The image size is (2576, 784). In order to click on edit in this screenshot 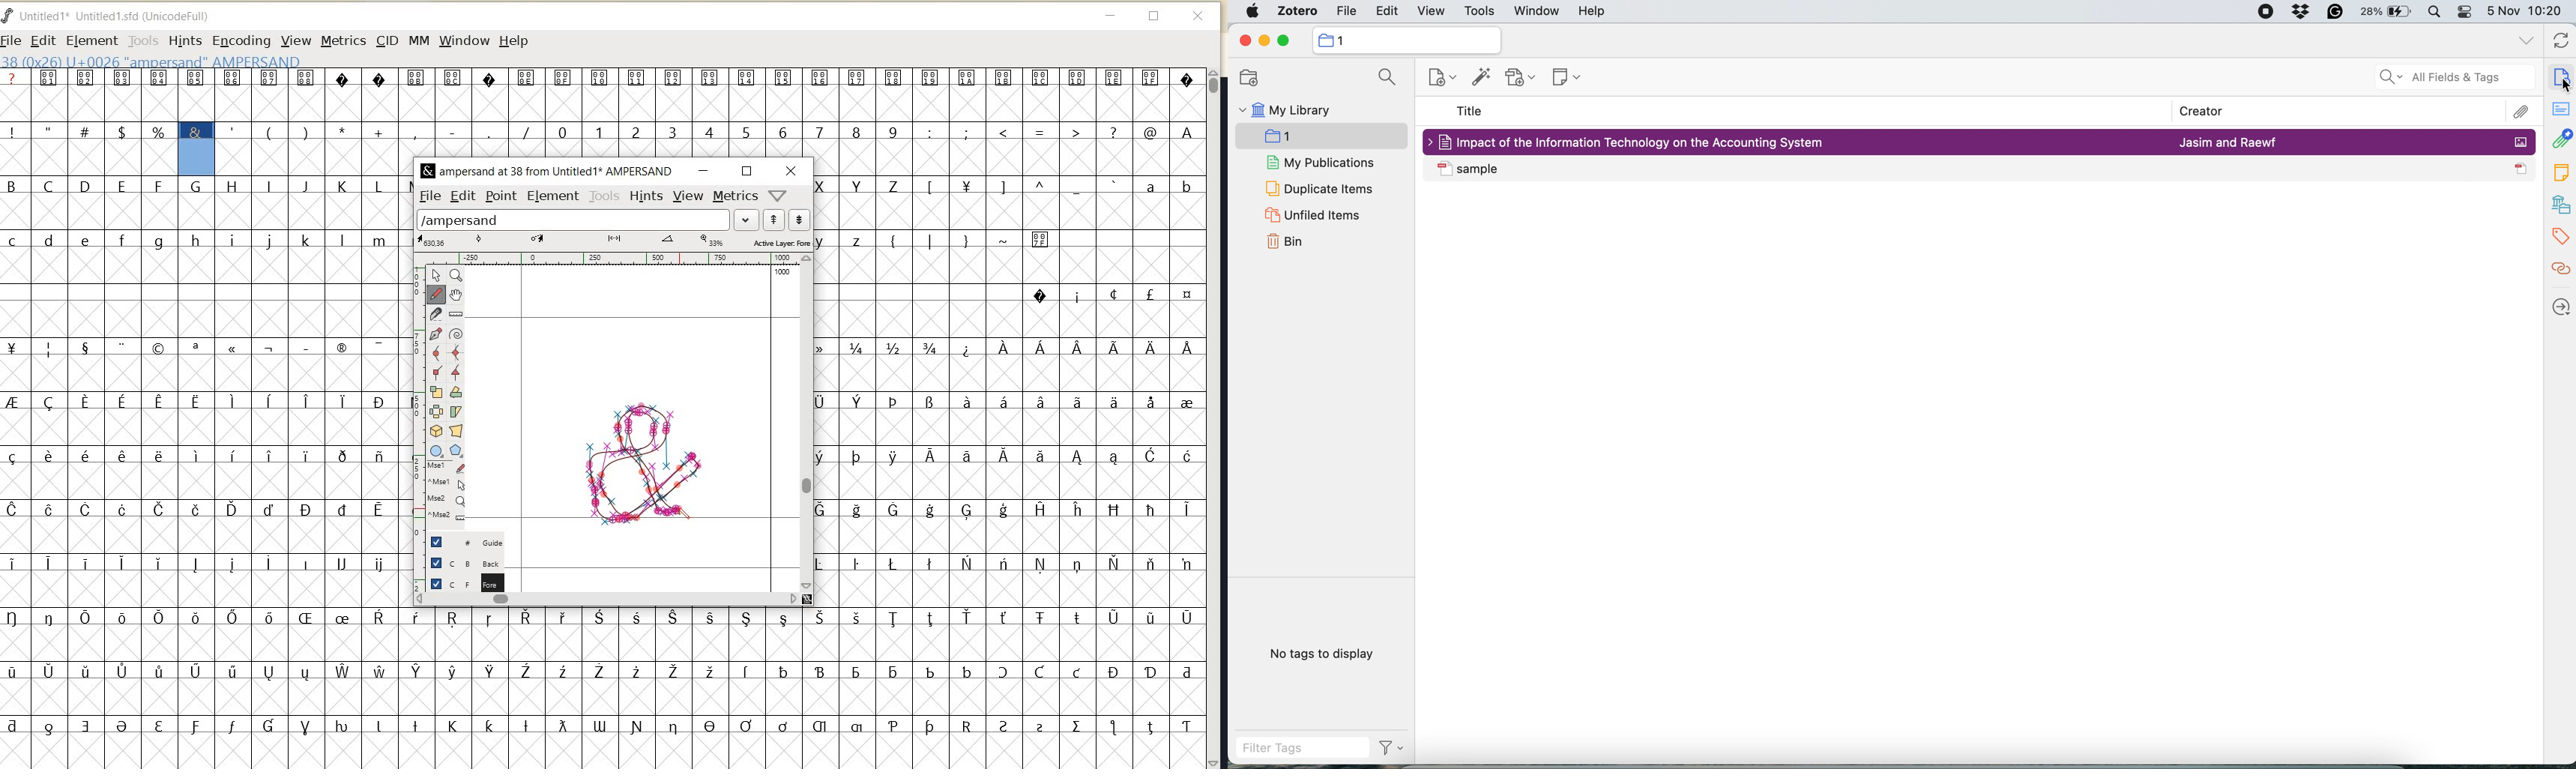, I will do `click(1387, 12)`.